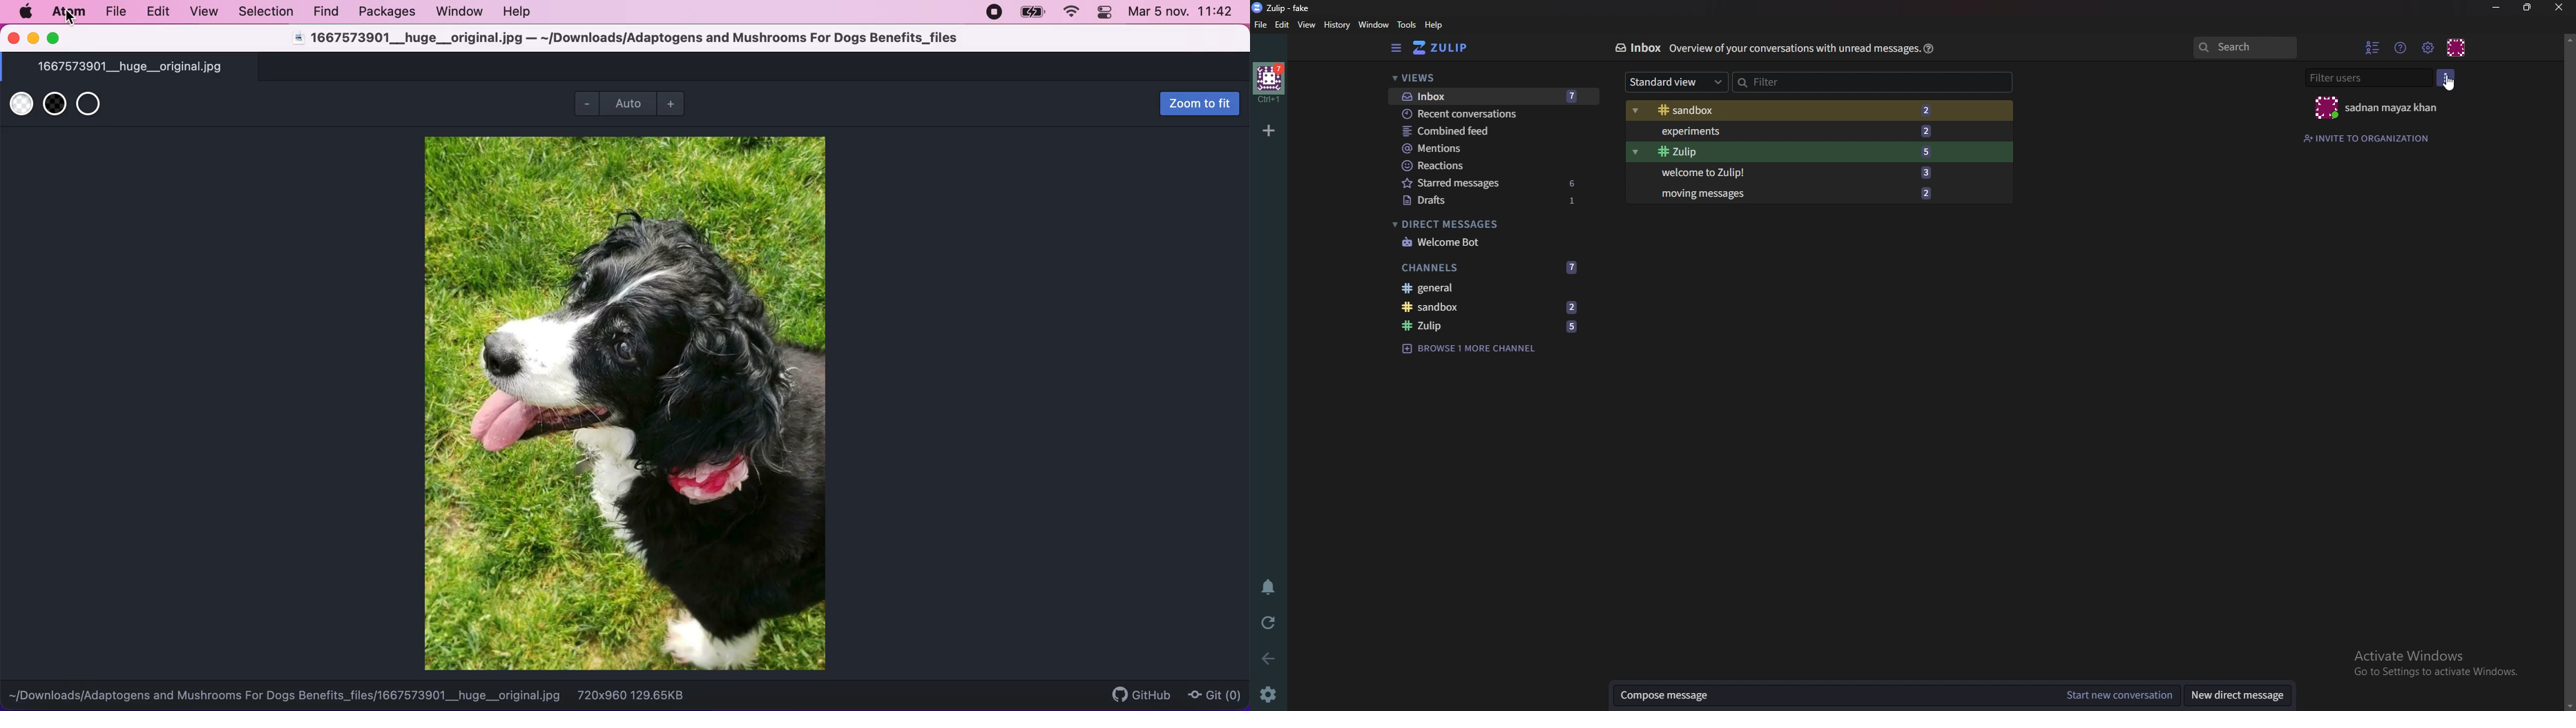 This screenshot has height=728, width=2576. What do you see at coordinates (1490, 96) in the screenshot?
I see `Inbox` at bounding box center [1490, 96].